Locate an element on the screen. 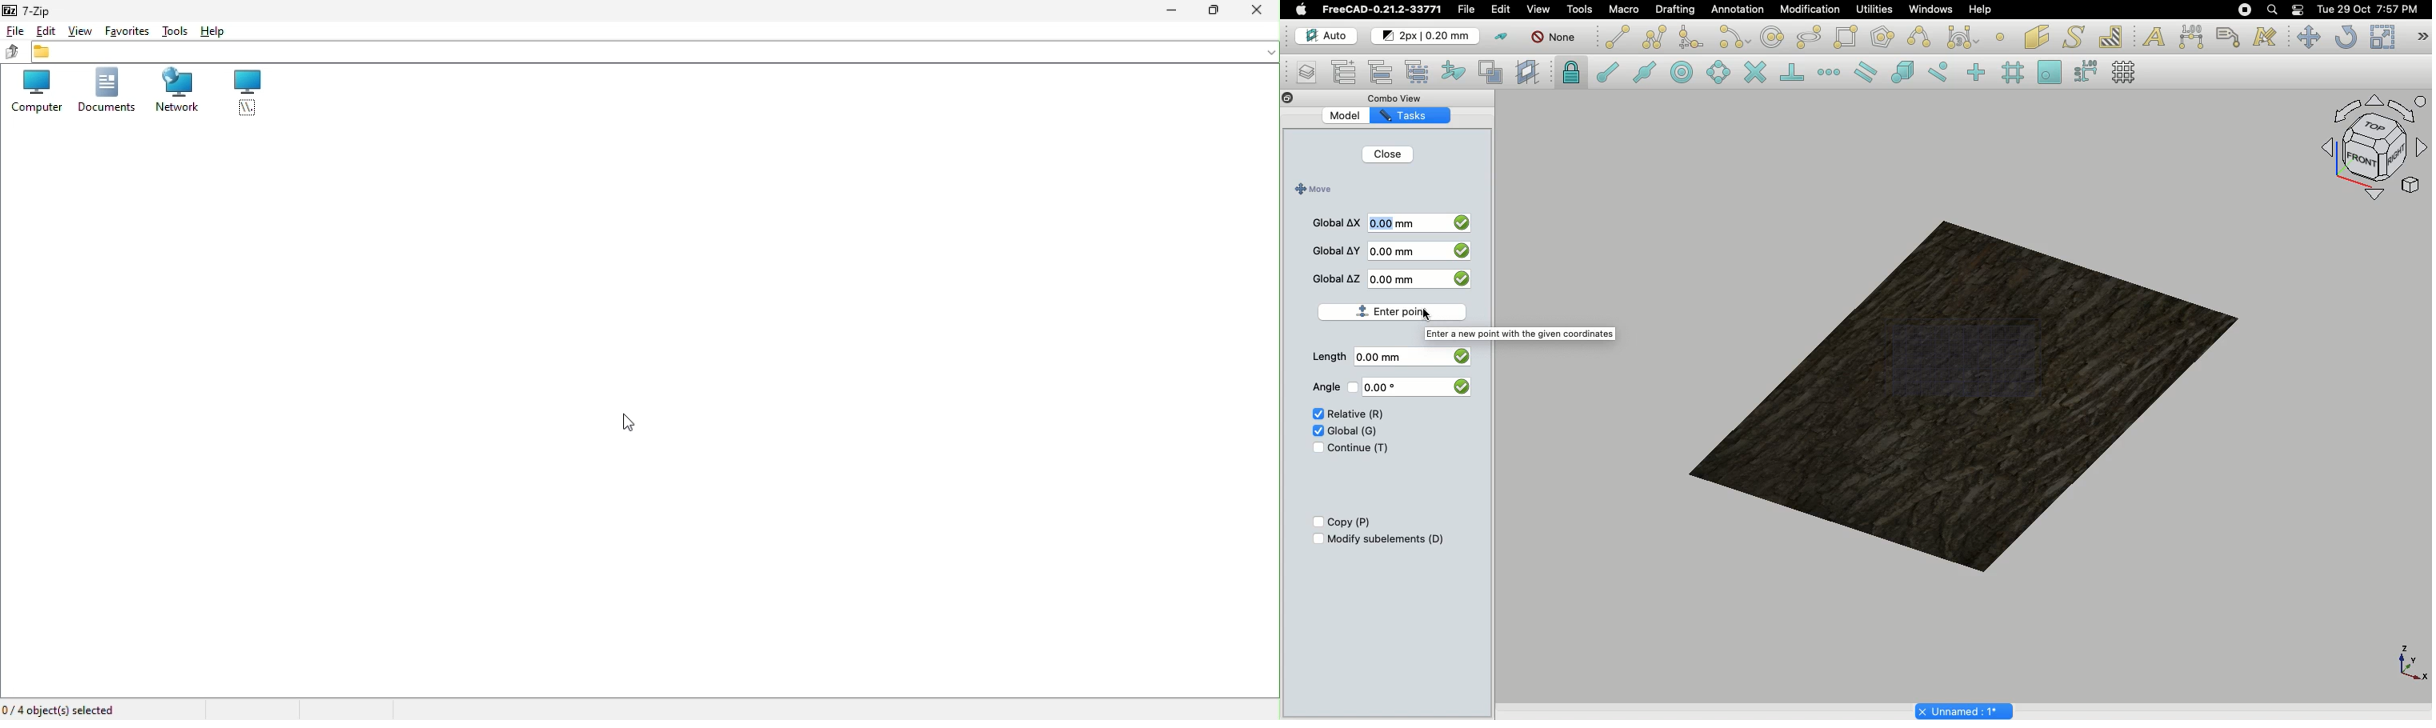 This screenshot has width=2436, height=728. Help is located at coordinates (221, 30).